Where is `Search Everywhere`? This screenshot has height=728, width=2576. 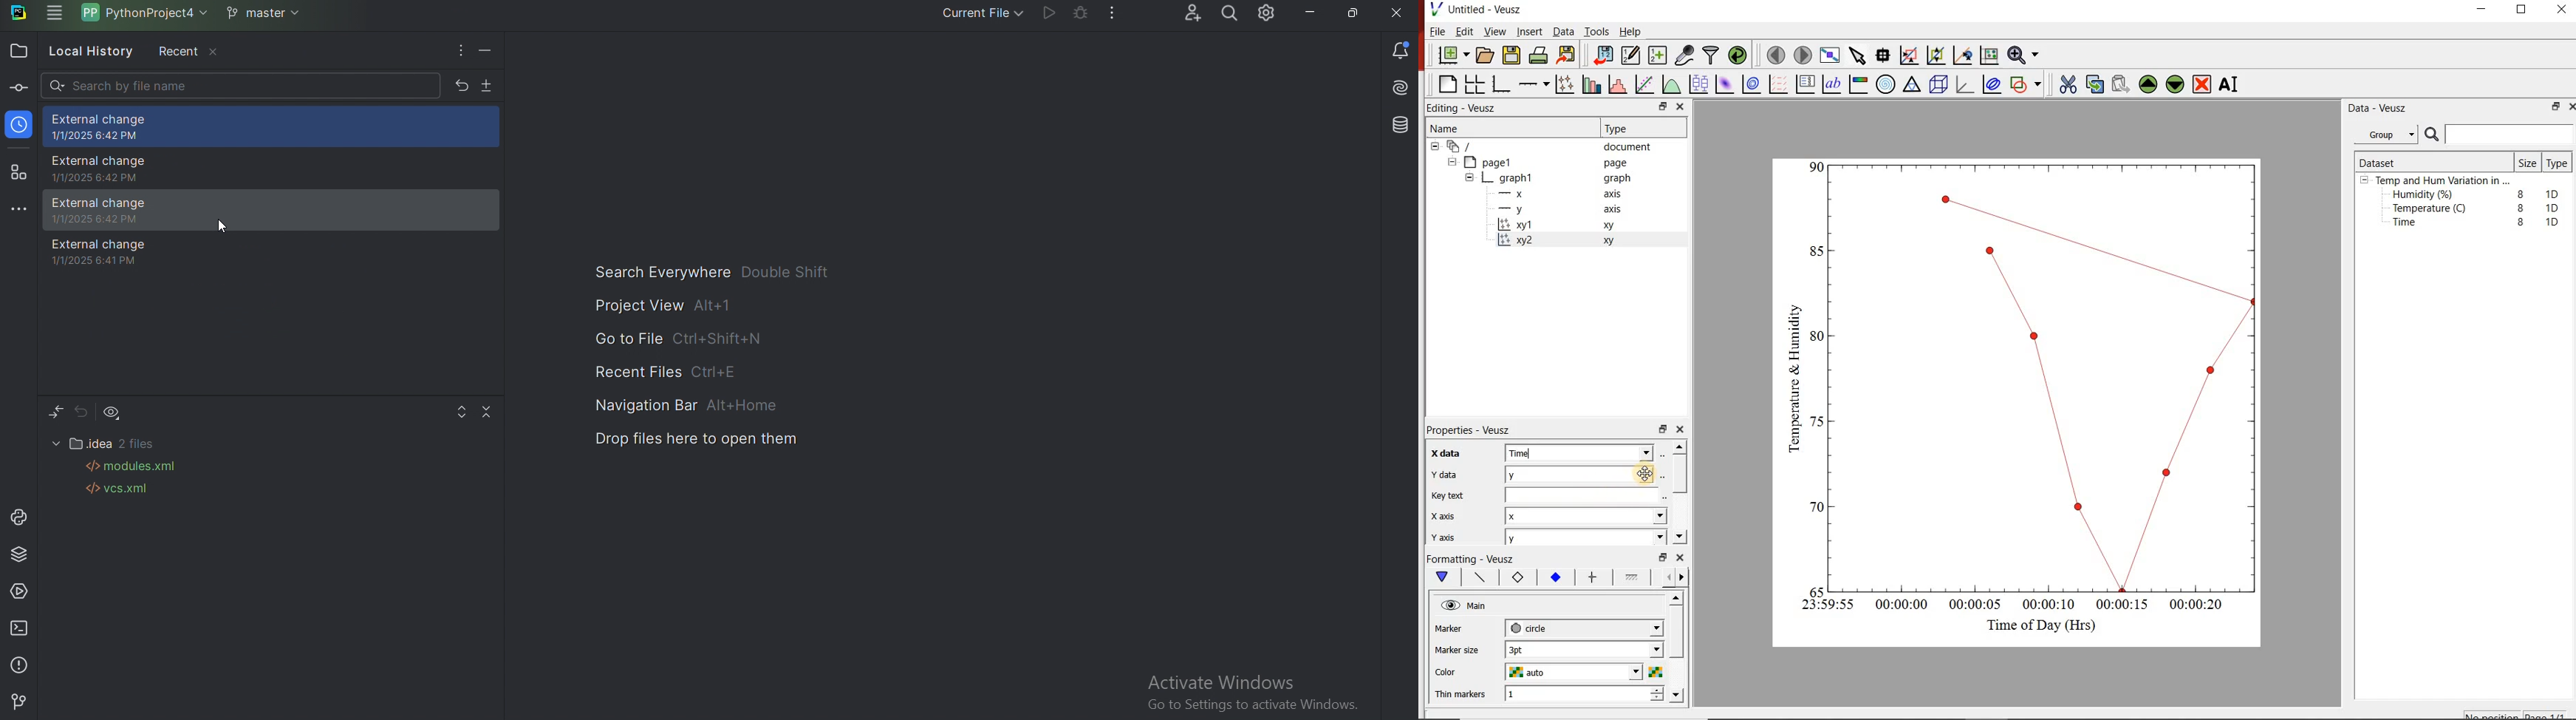 Search Everywhere is located at coordinates (720, 271).